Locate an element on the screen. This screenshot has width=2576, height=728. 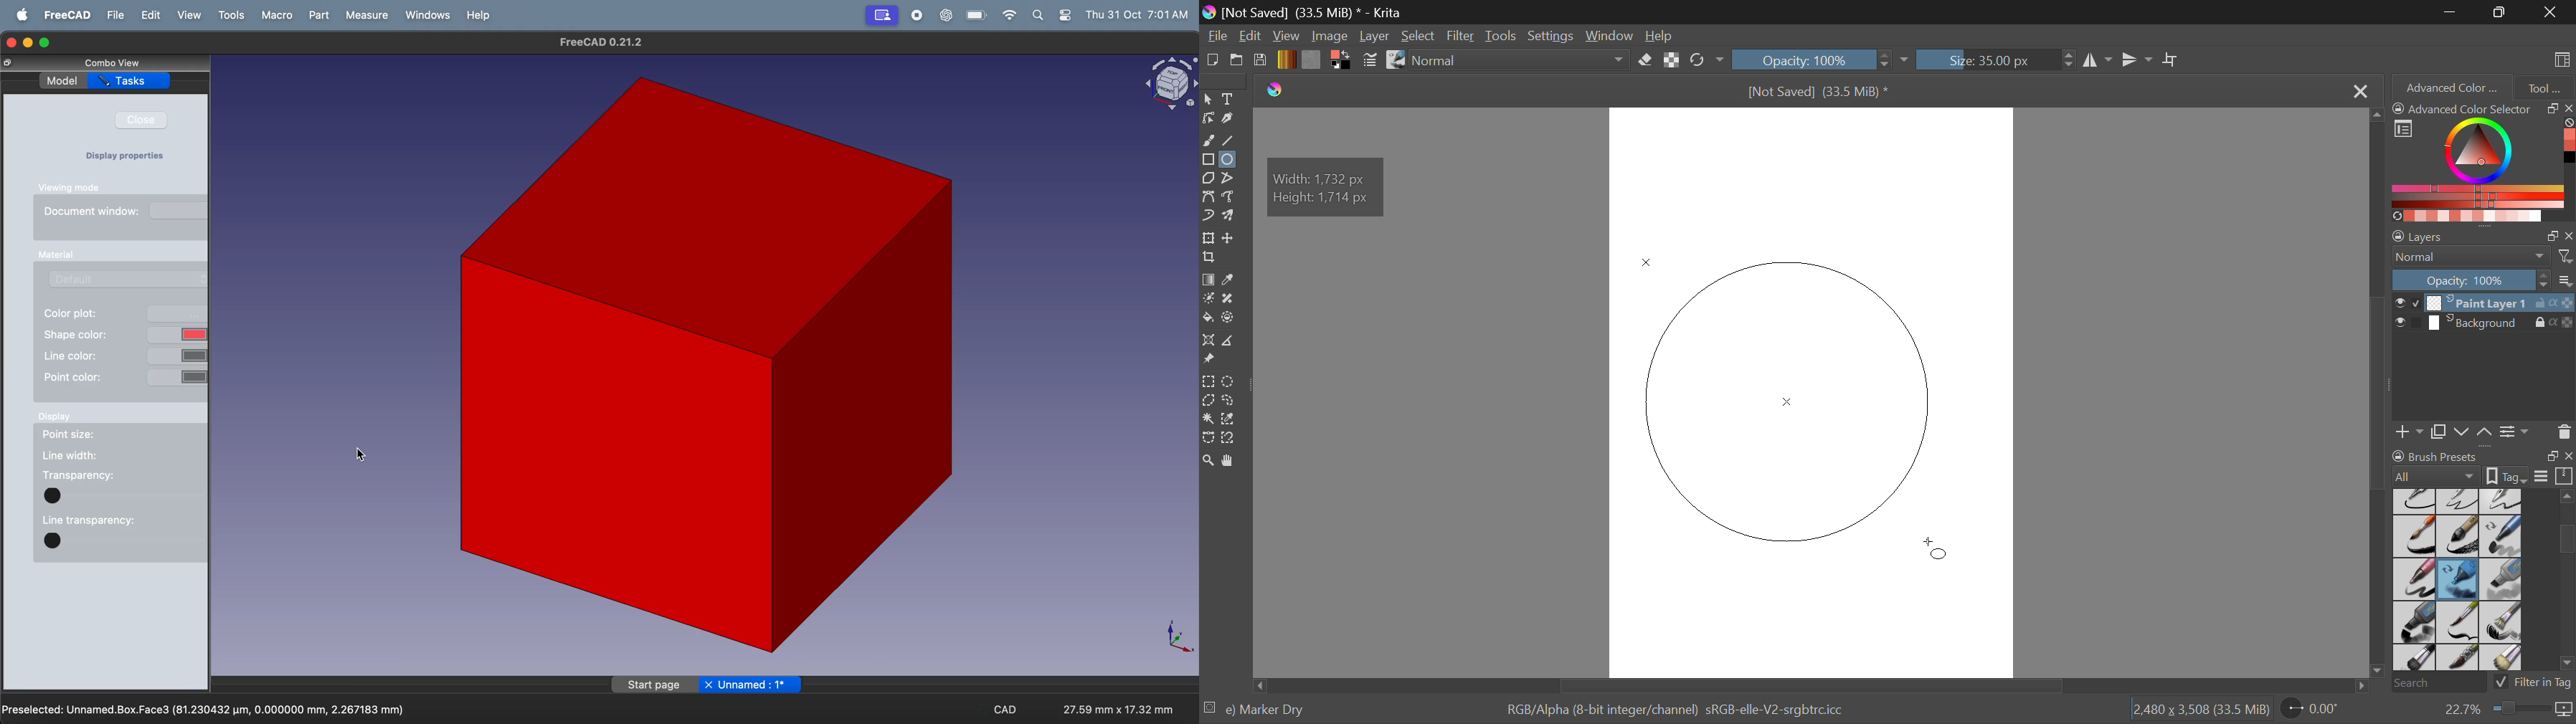
Texture is located at coordinates (1311, 59).